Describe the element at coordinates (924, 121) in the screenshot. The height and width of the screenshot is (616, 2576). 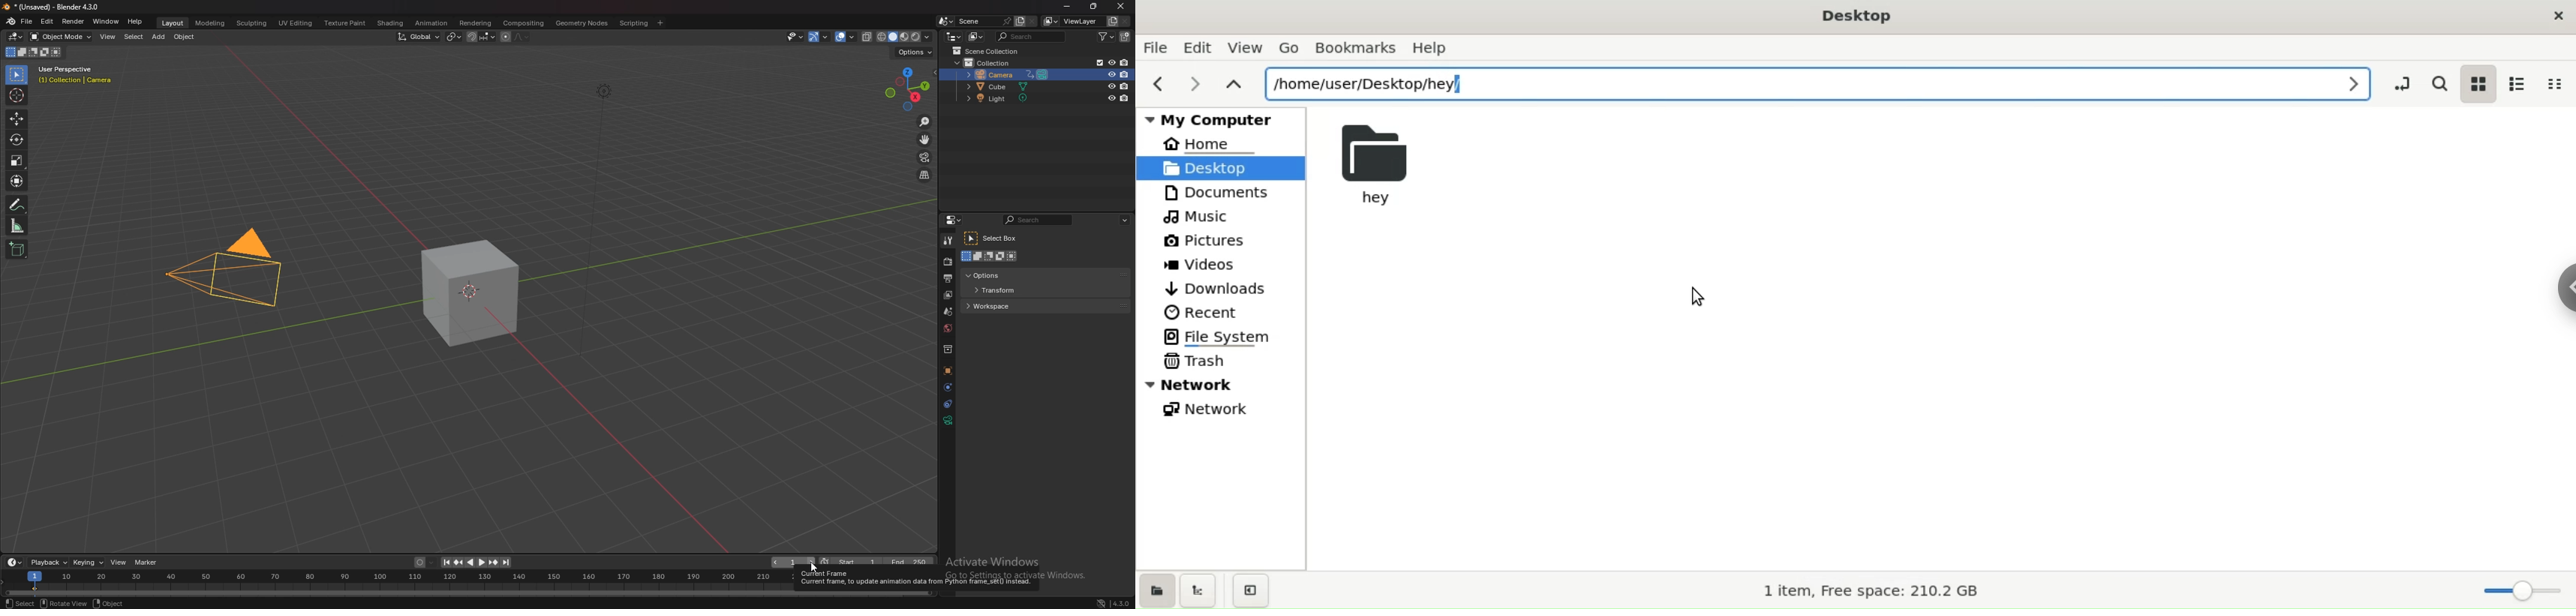
I see `zoom` at that location.